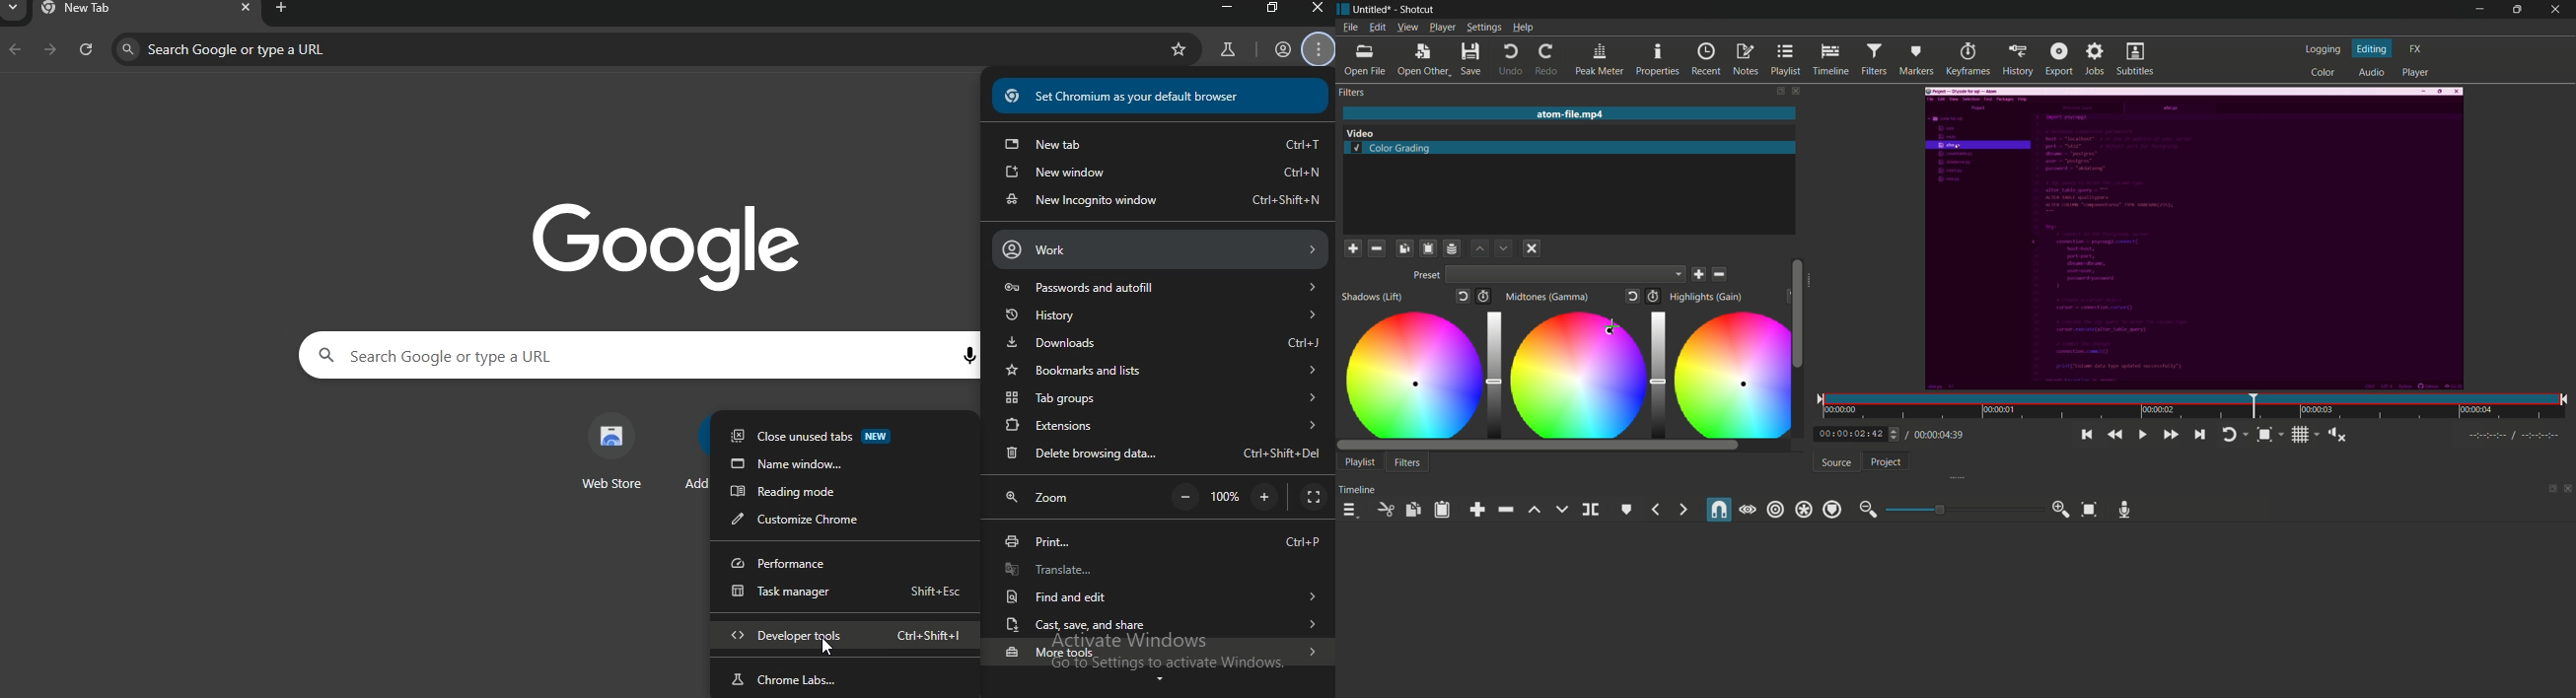 This screenshot has height=700, width=2576. What do you see at coordinates (1853, 434) in the screenshot?
I see `current itme` at bounding box center [1853, 434].